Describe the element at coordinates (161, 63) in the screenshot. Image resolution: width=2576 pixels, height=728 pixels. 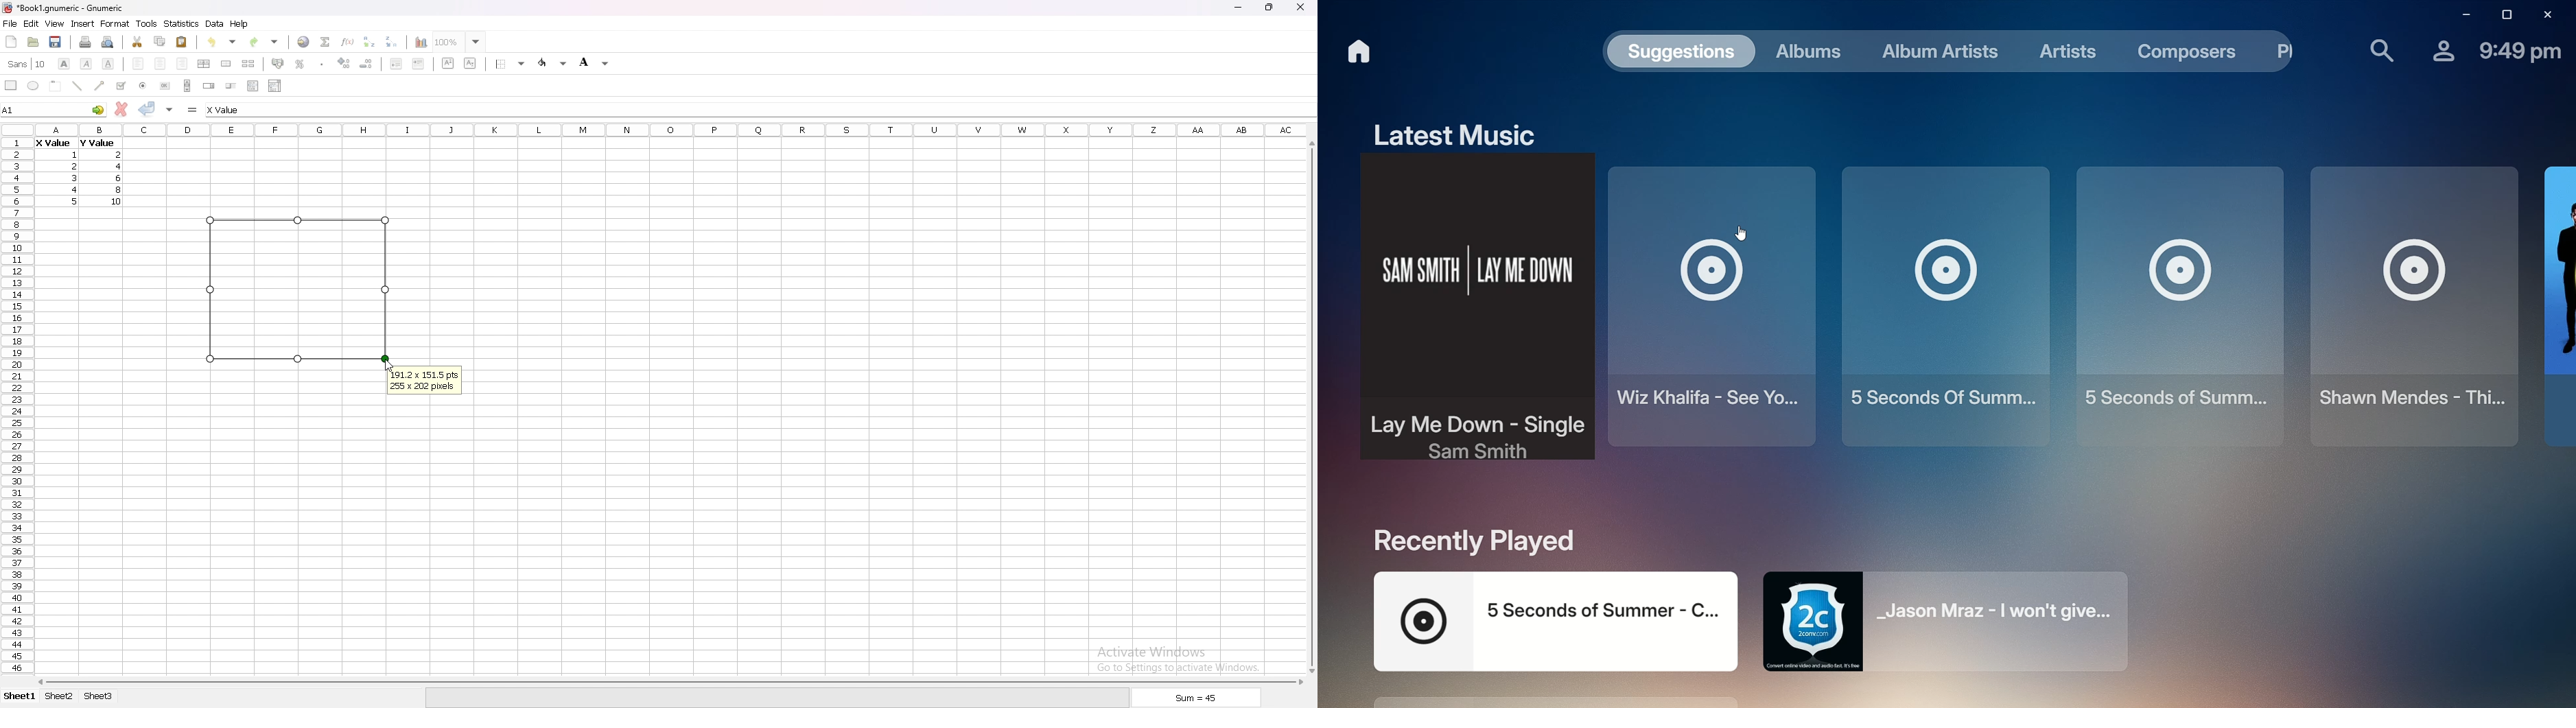
I see `centre` at that location.